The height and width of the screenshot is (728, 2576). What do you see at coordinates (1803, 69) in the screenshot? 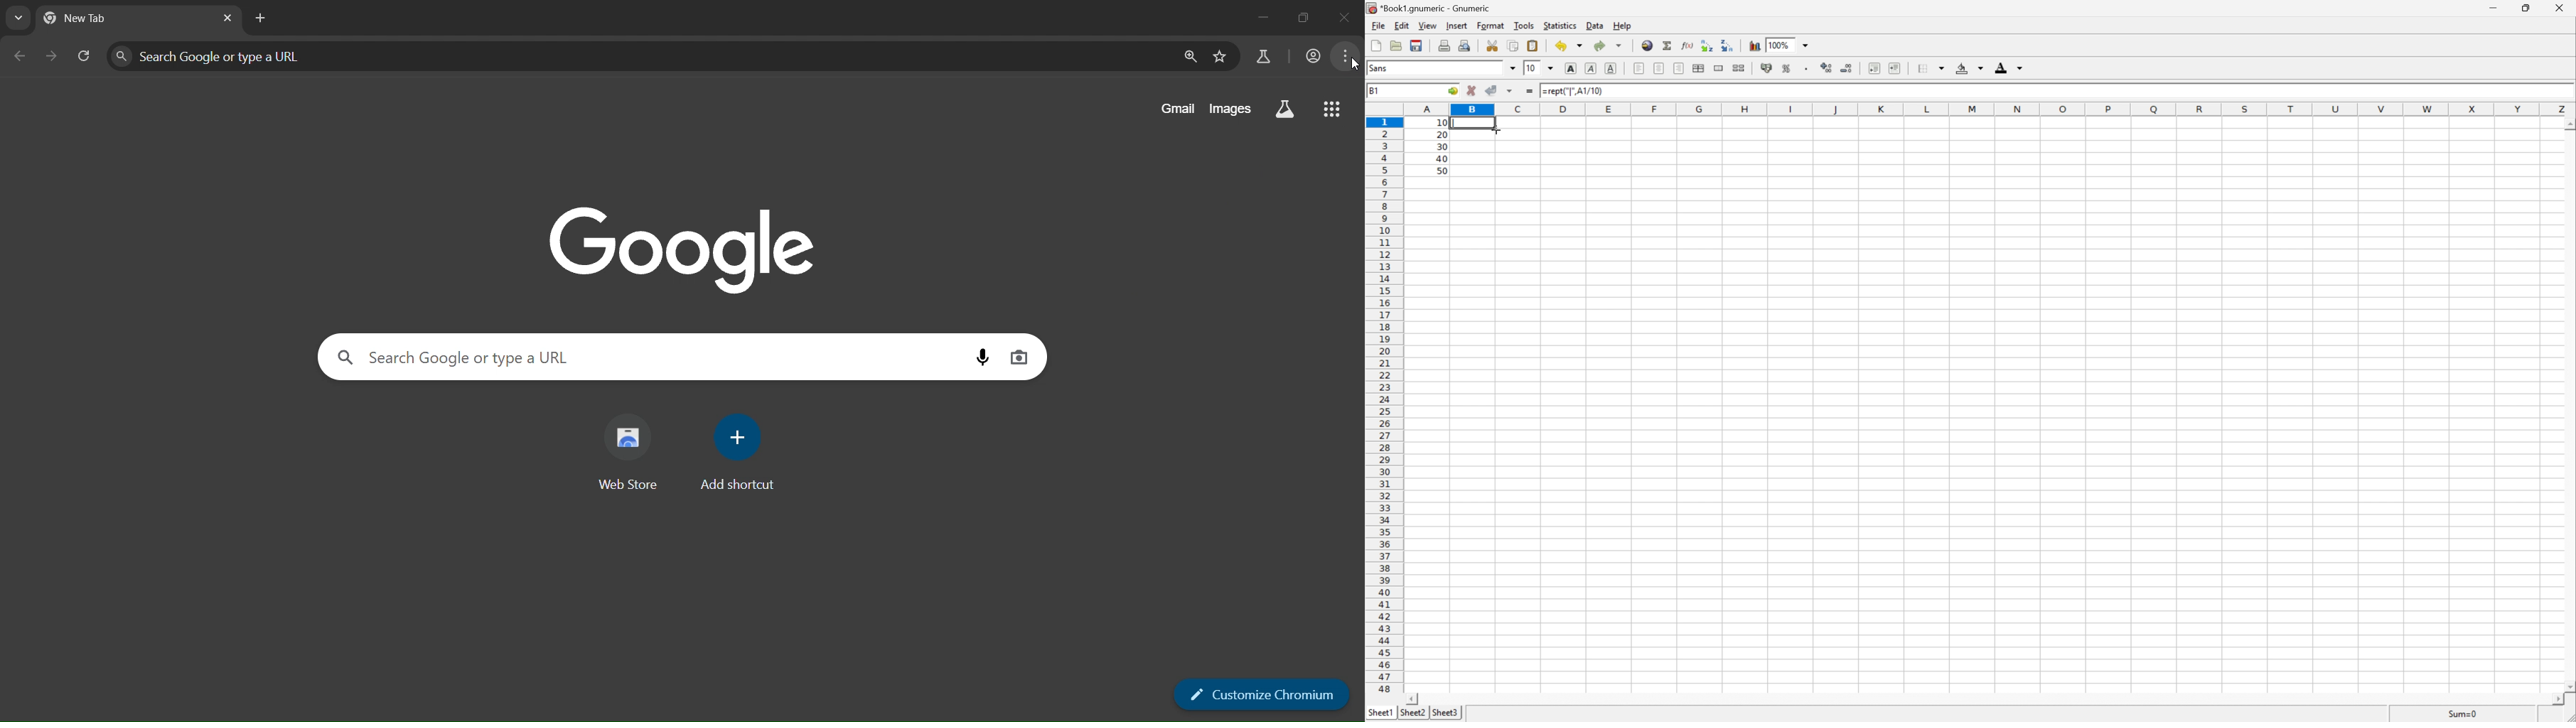
I see `Set the format of the selected cells to include a thousands separator` at bounding box center [1803, 69].